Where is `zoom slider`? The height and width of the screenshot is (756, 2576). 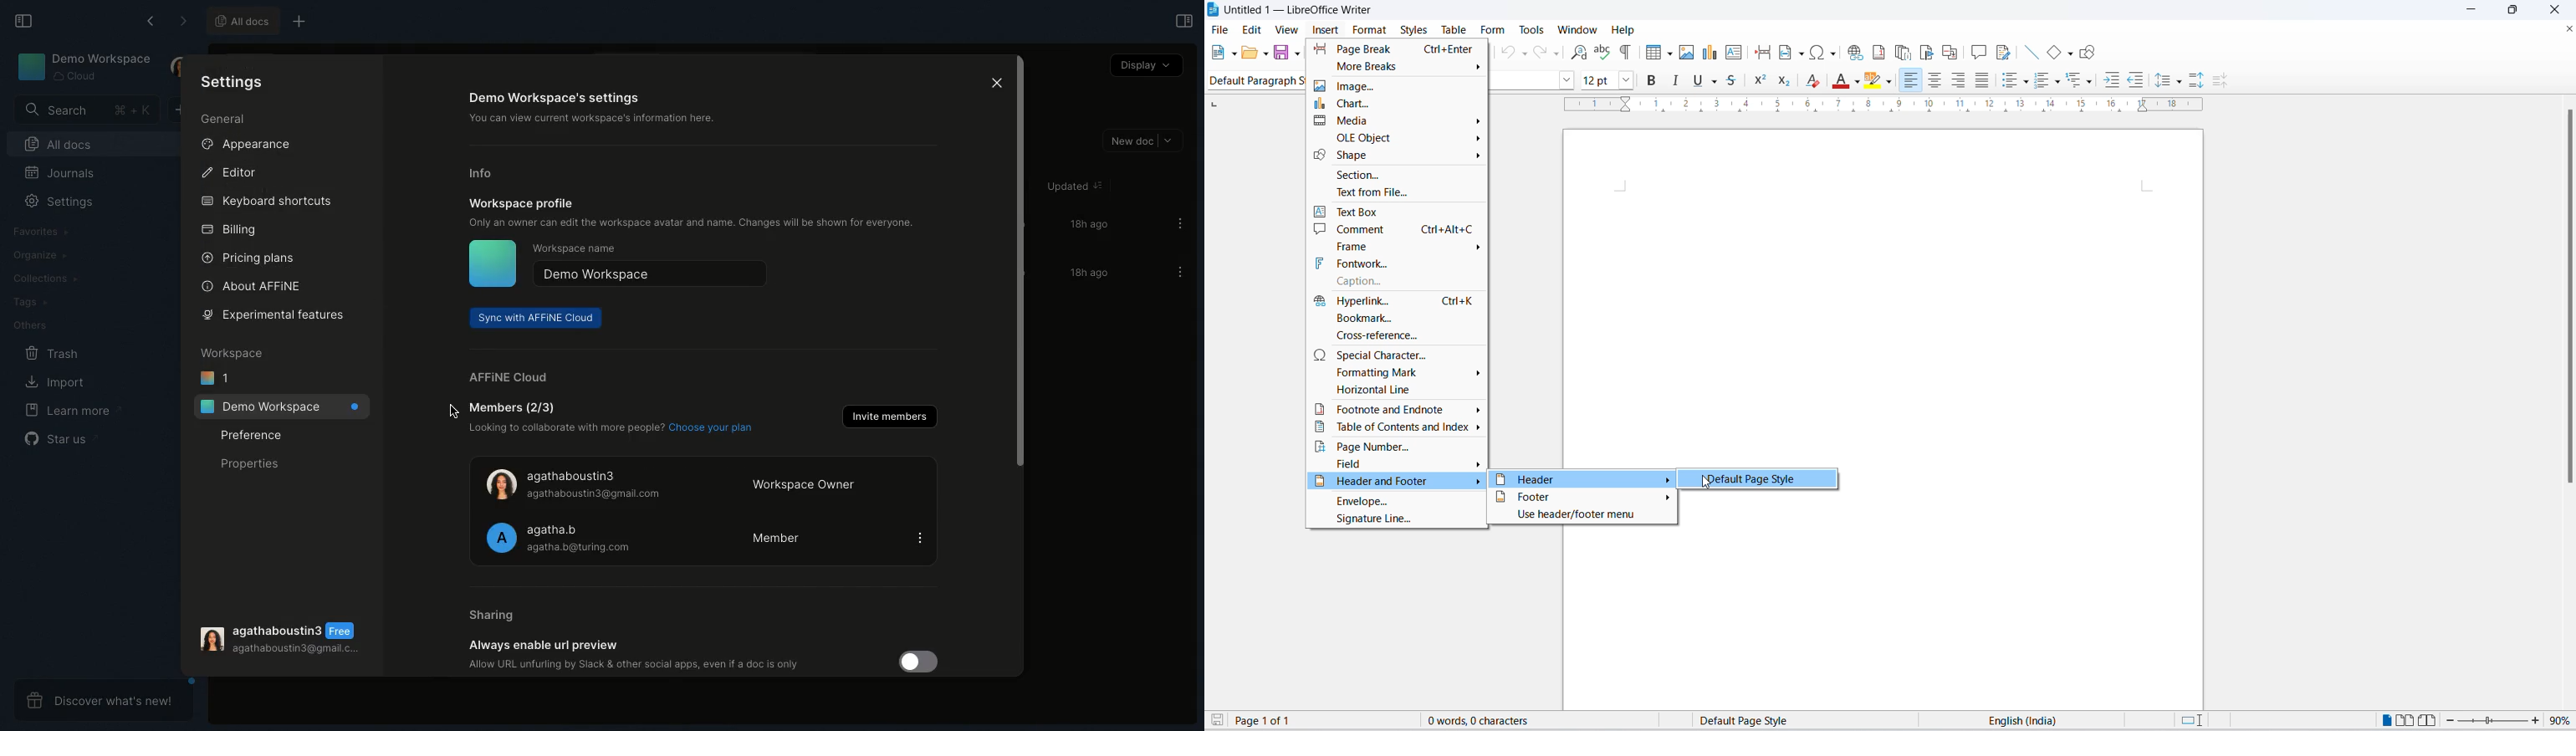 zoom slider is located at coordinates (2490, 722).